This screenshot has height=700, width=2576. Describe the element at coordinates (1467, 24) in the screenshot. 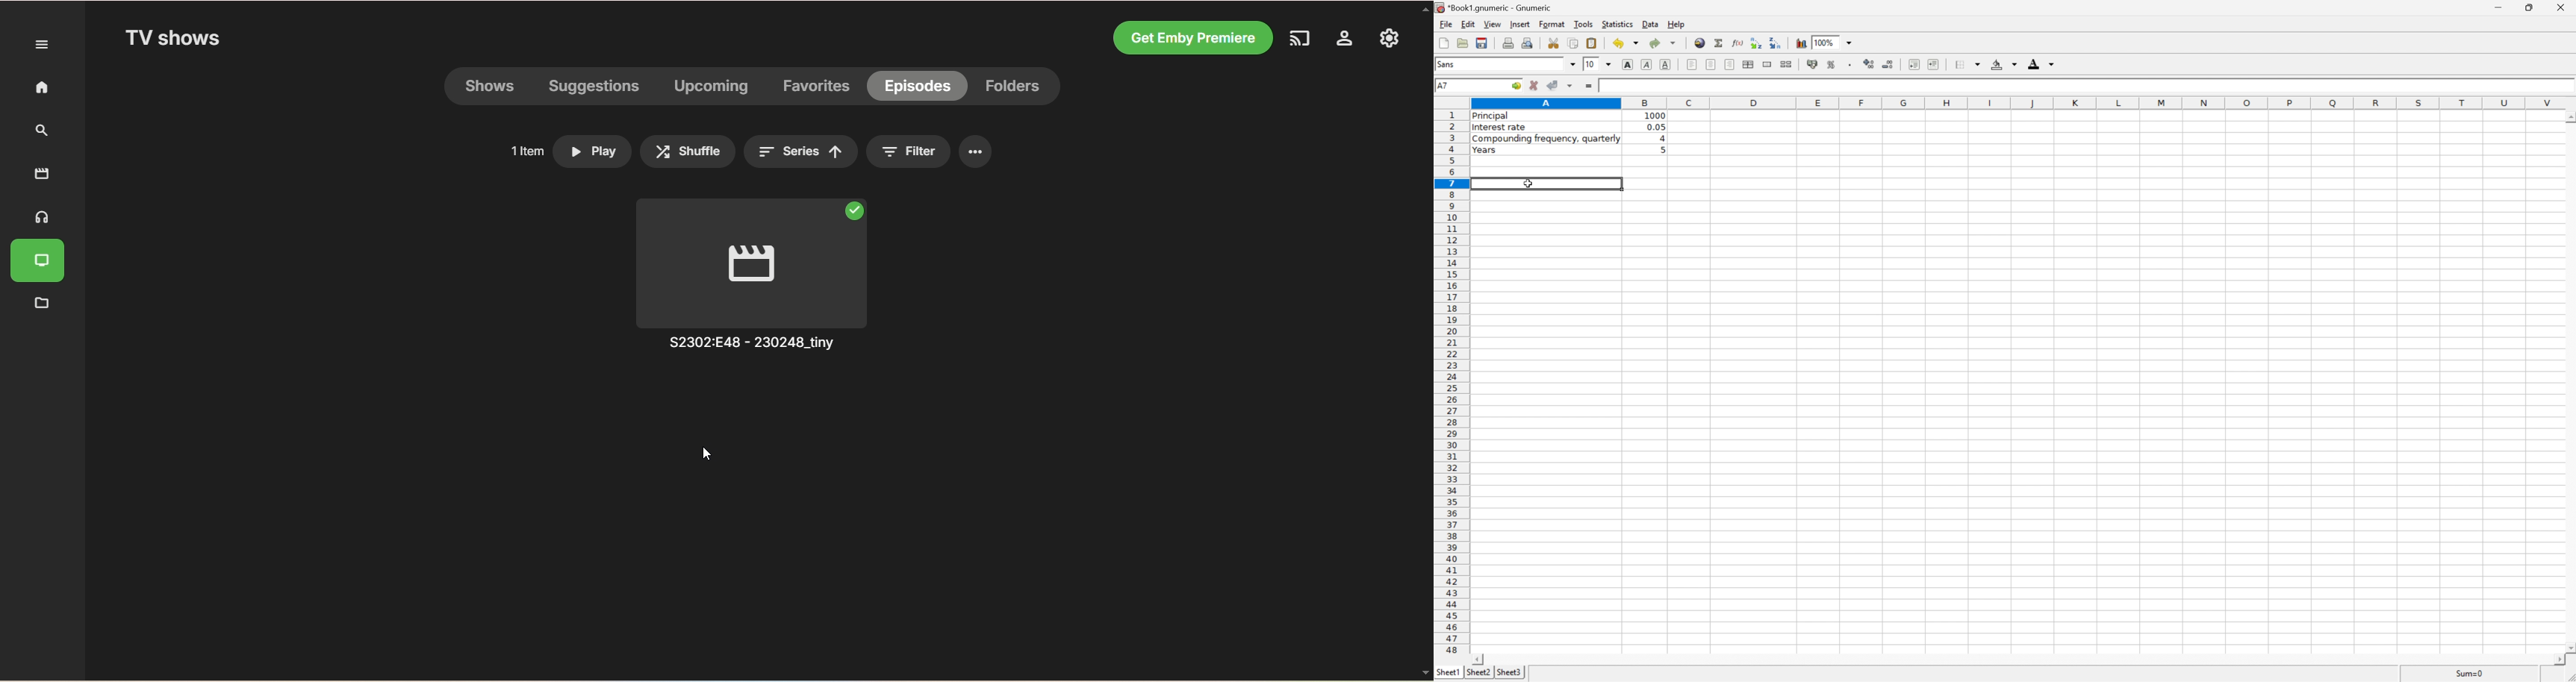

I see `edit` at that location.